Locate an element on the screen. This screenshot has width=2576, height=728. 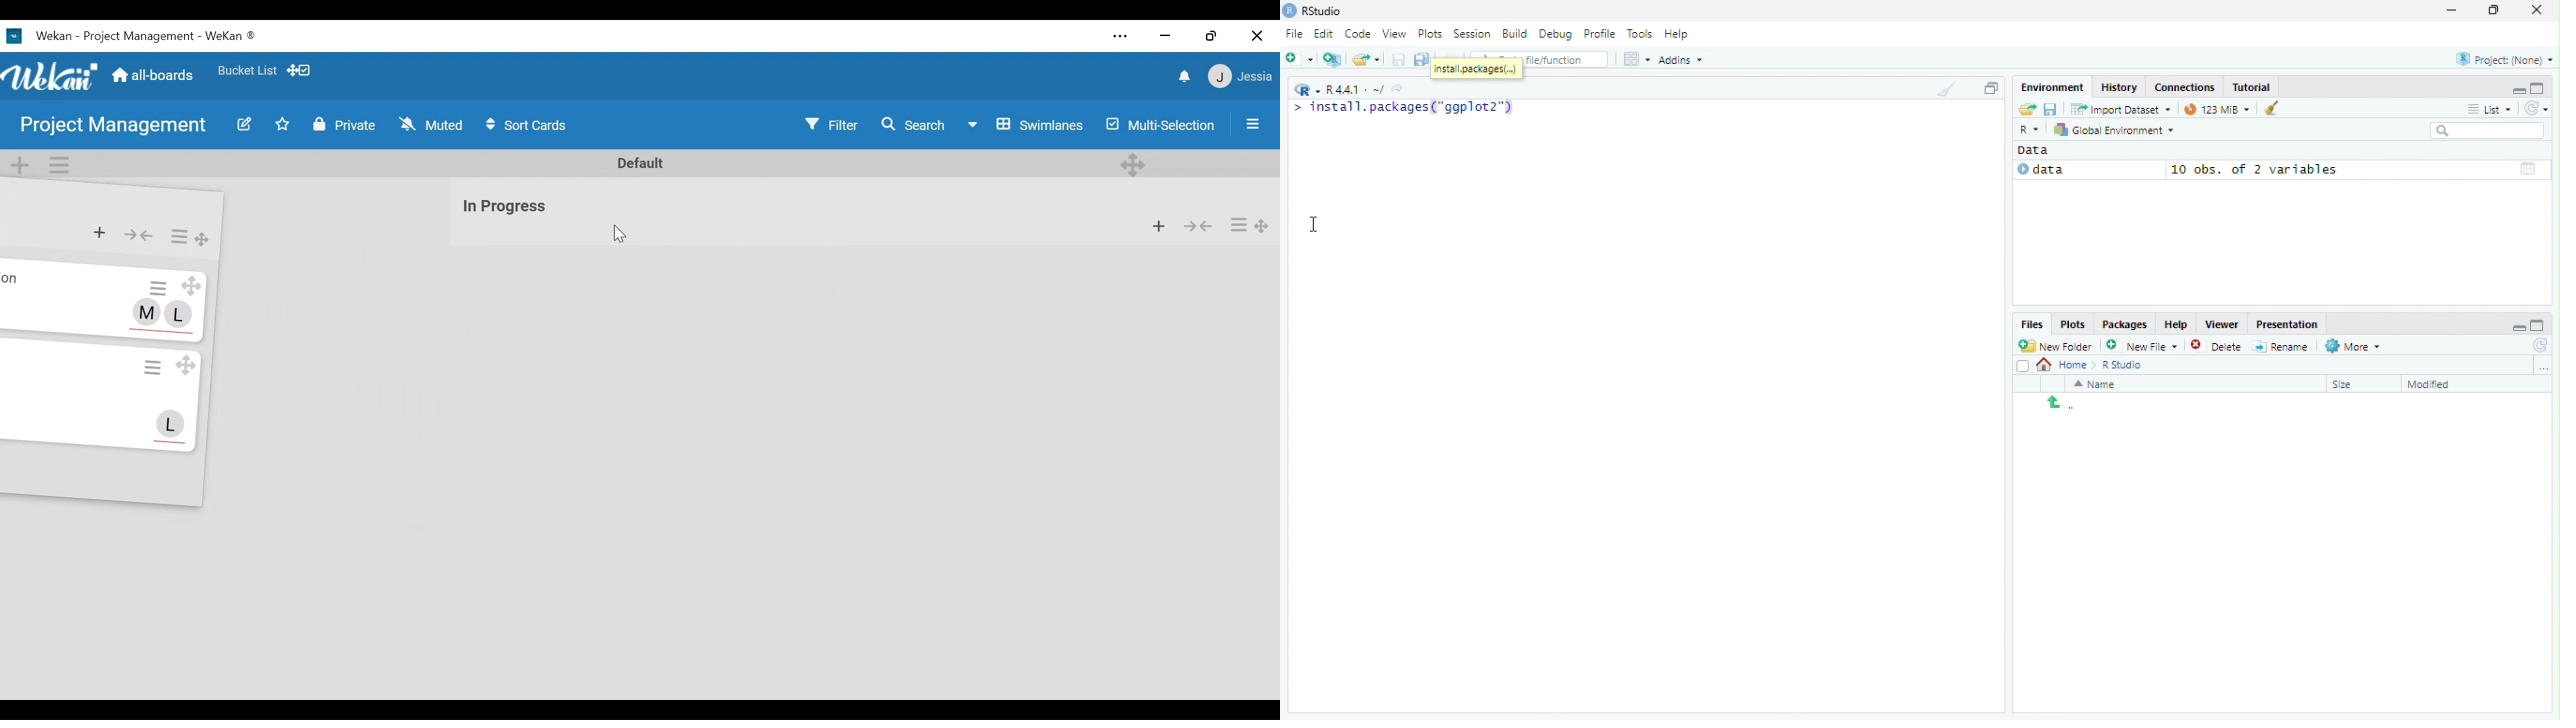
Create new file is located at coordinates (2142, 345).